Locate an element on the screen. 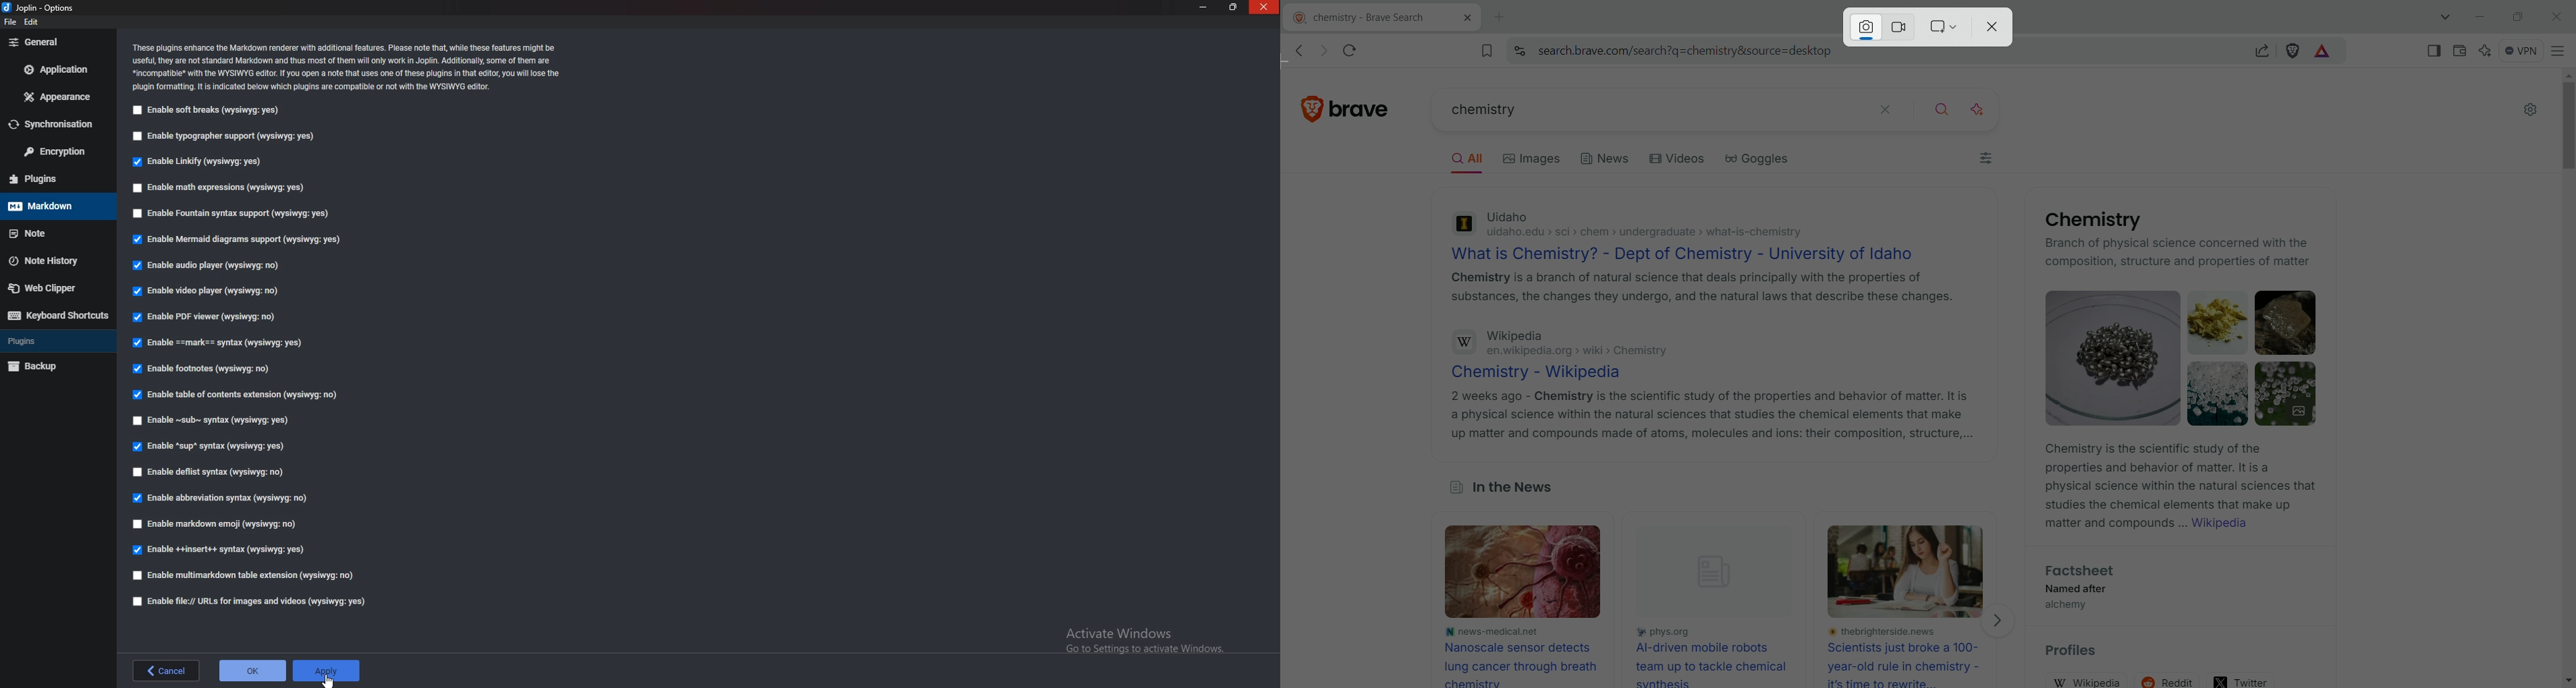 The width and height of the screenshot is (2576, 700). enable soft breaks is located at coordinates (211, 110).